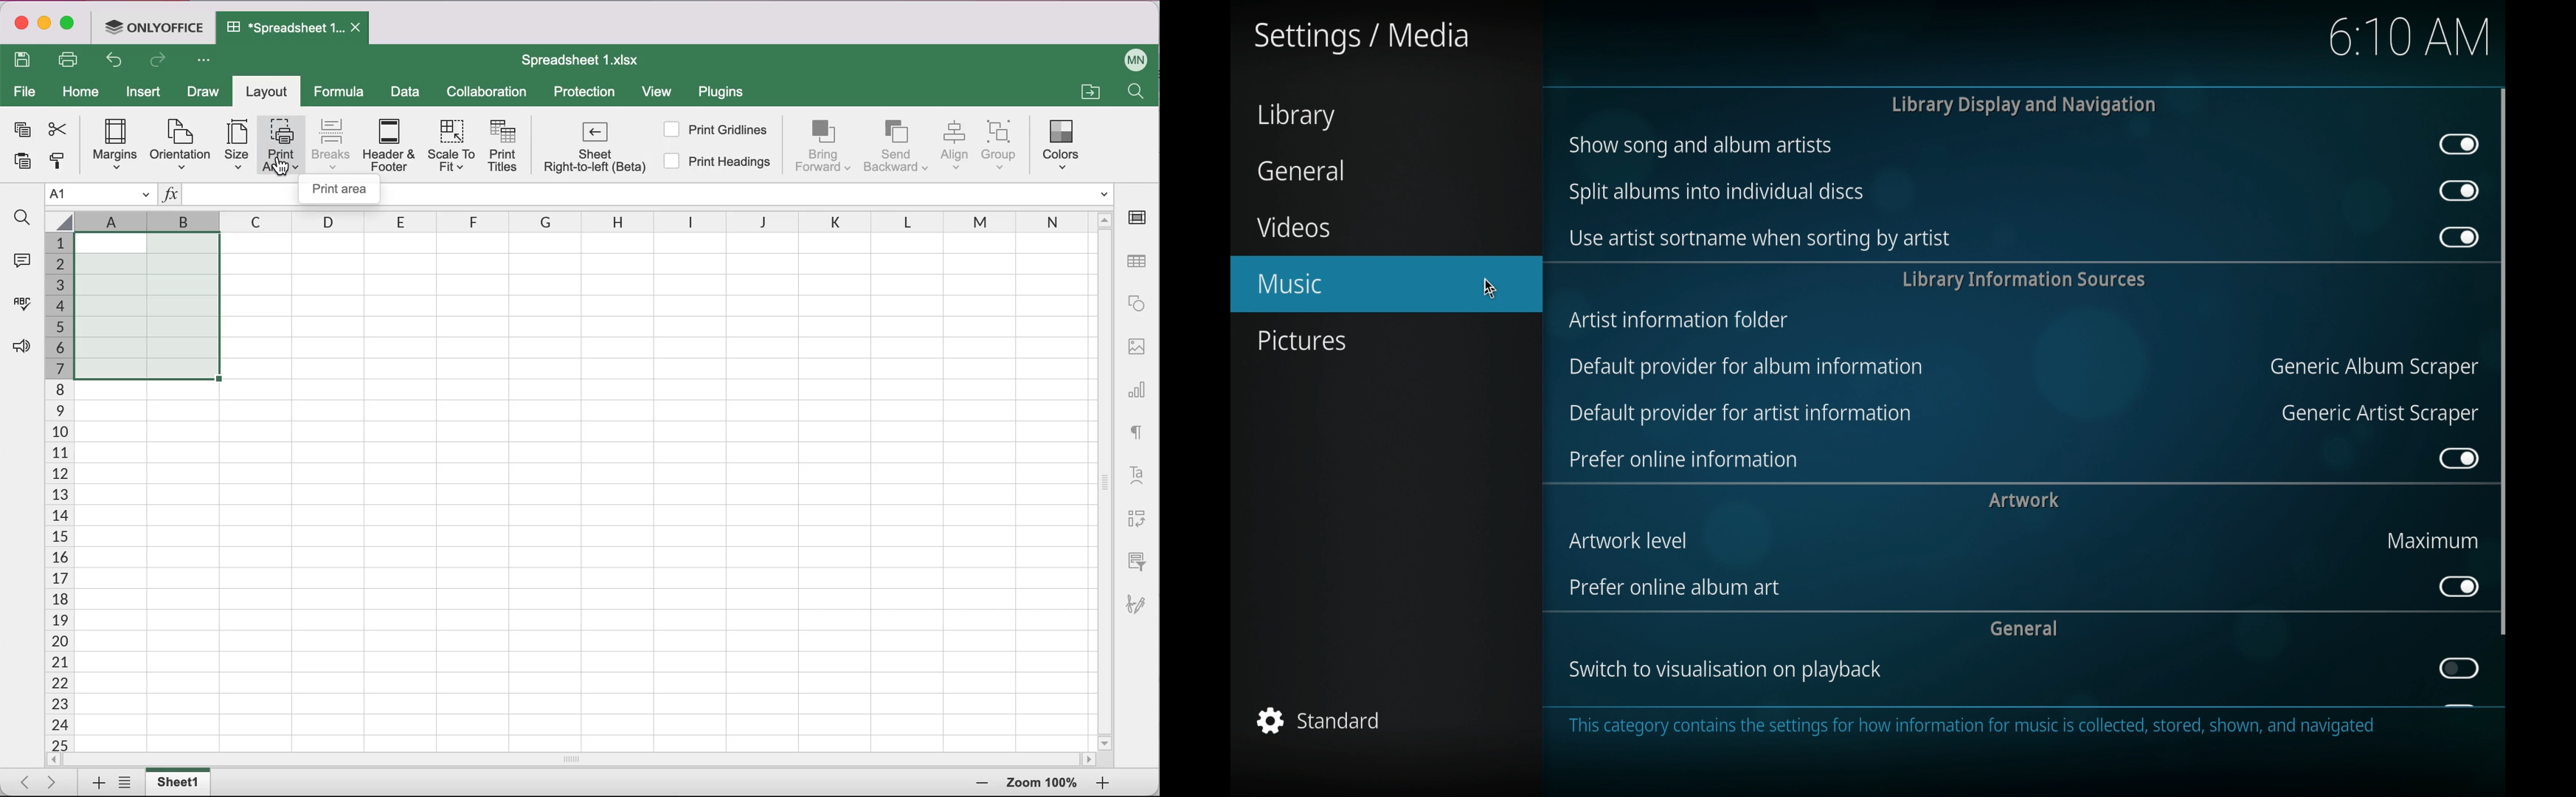 This screenshot has width=2576, height=812. What do you see at coordinates (1138, 385) in the screenshot?
I see `chart` at bounding box center [1138, 385].